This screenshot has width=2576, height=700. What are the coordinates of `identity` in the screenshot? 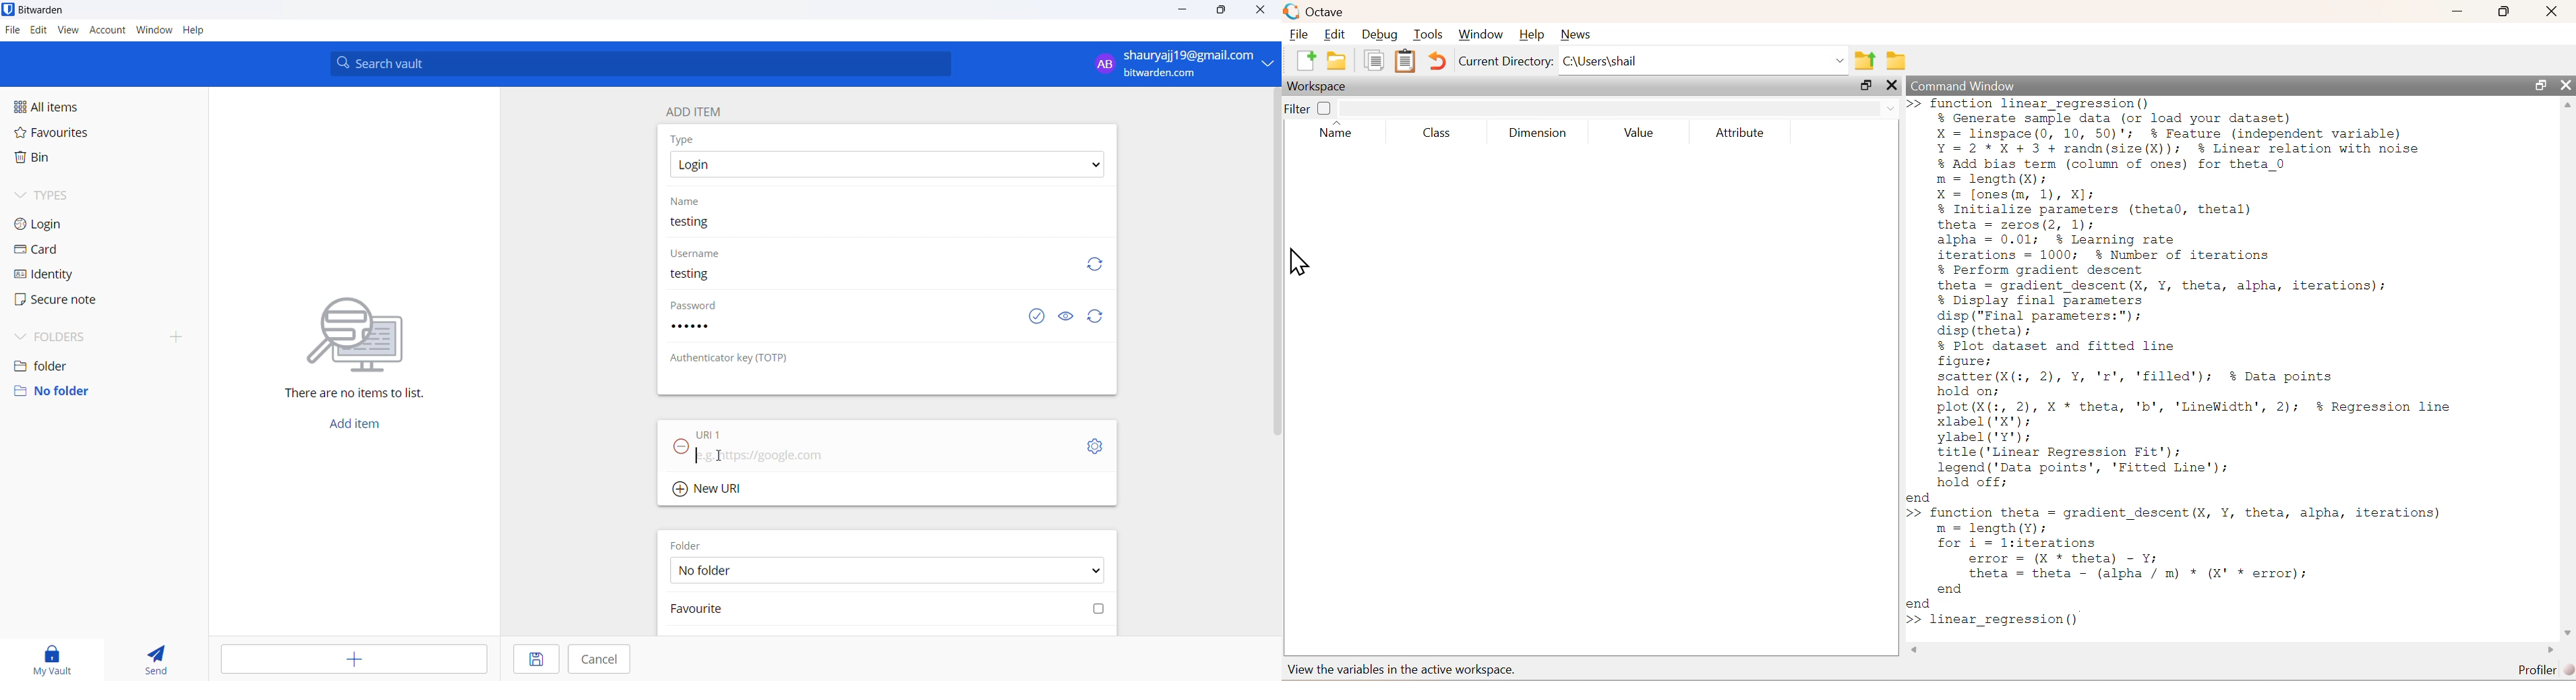 It's located at (65, 274).